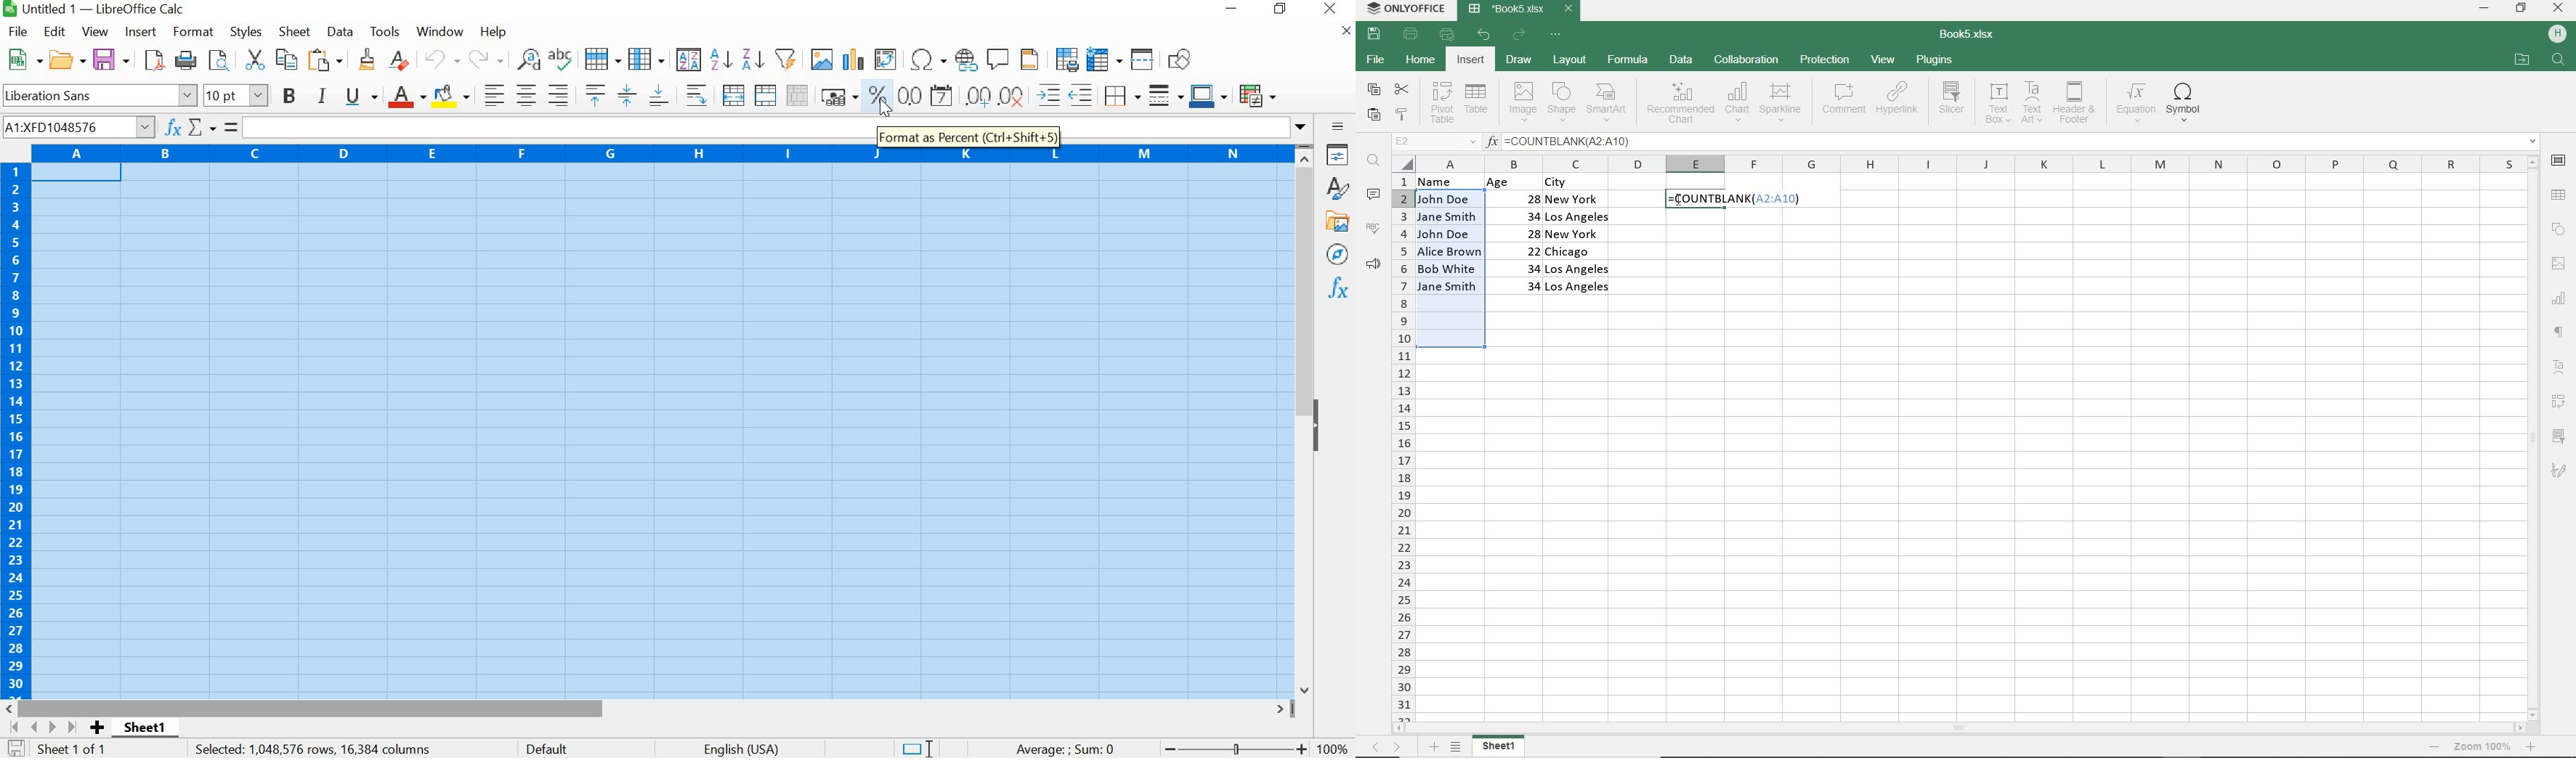  Describe the element at coordinates (559, 95) in the screenshot. I see `Align Right` at that location.